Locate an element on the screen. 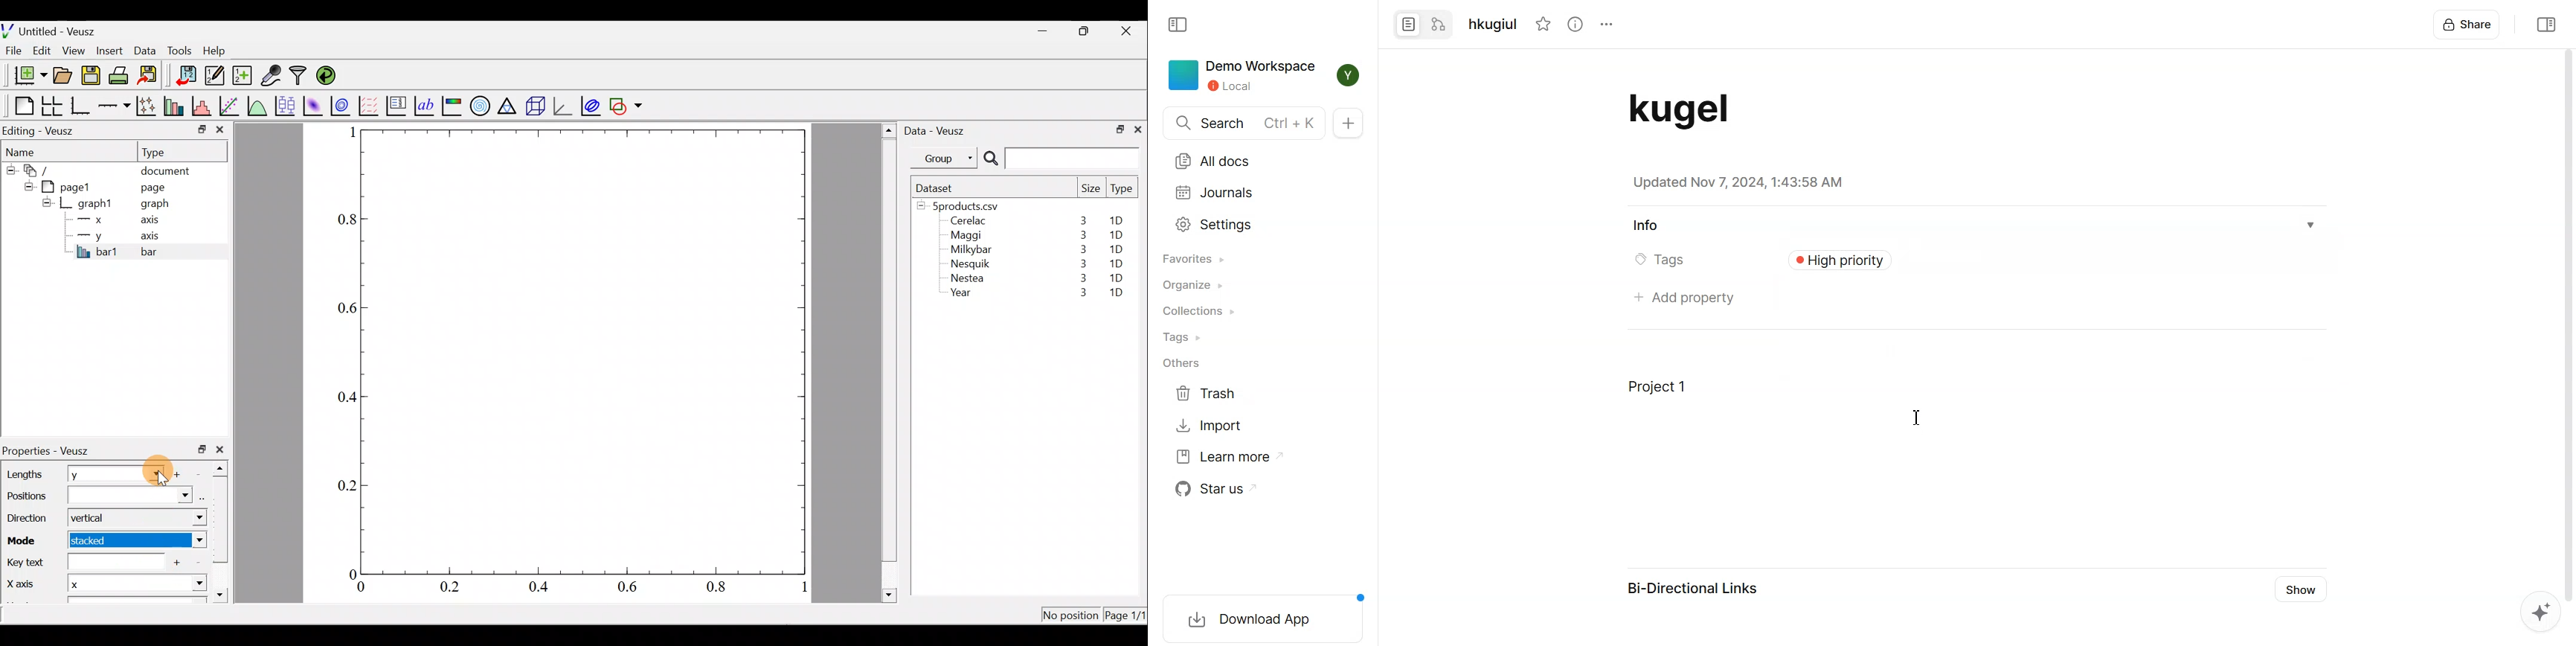  Insert is located at coordinates (111, 50).